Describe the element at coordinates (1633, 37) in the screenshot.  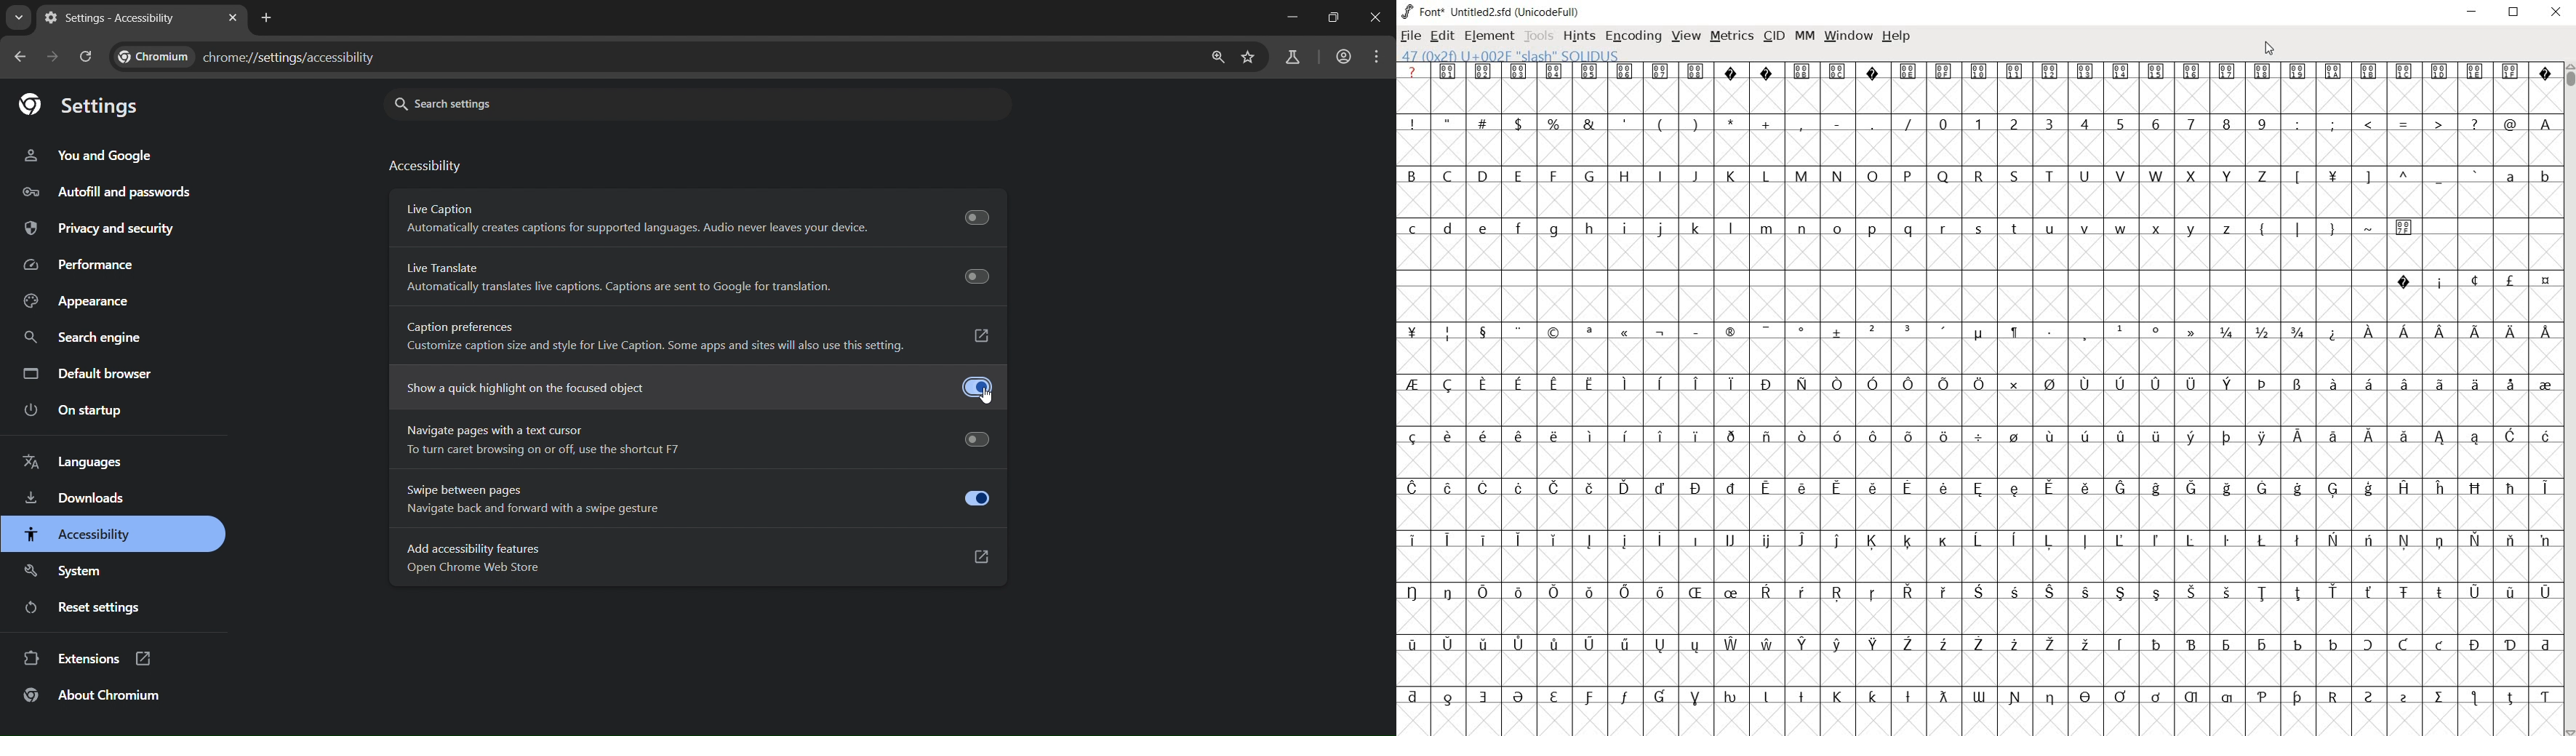
I see `ENCODING` at that location.